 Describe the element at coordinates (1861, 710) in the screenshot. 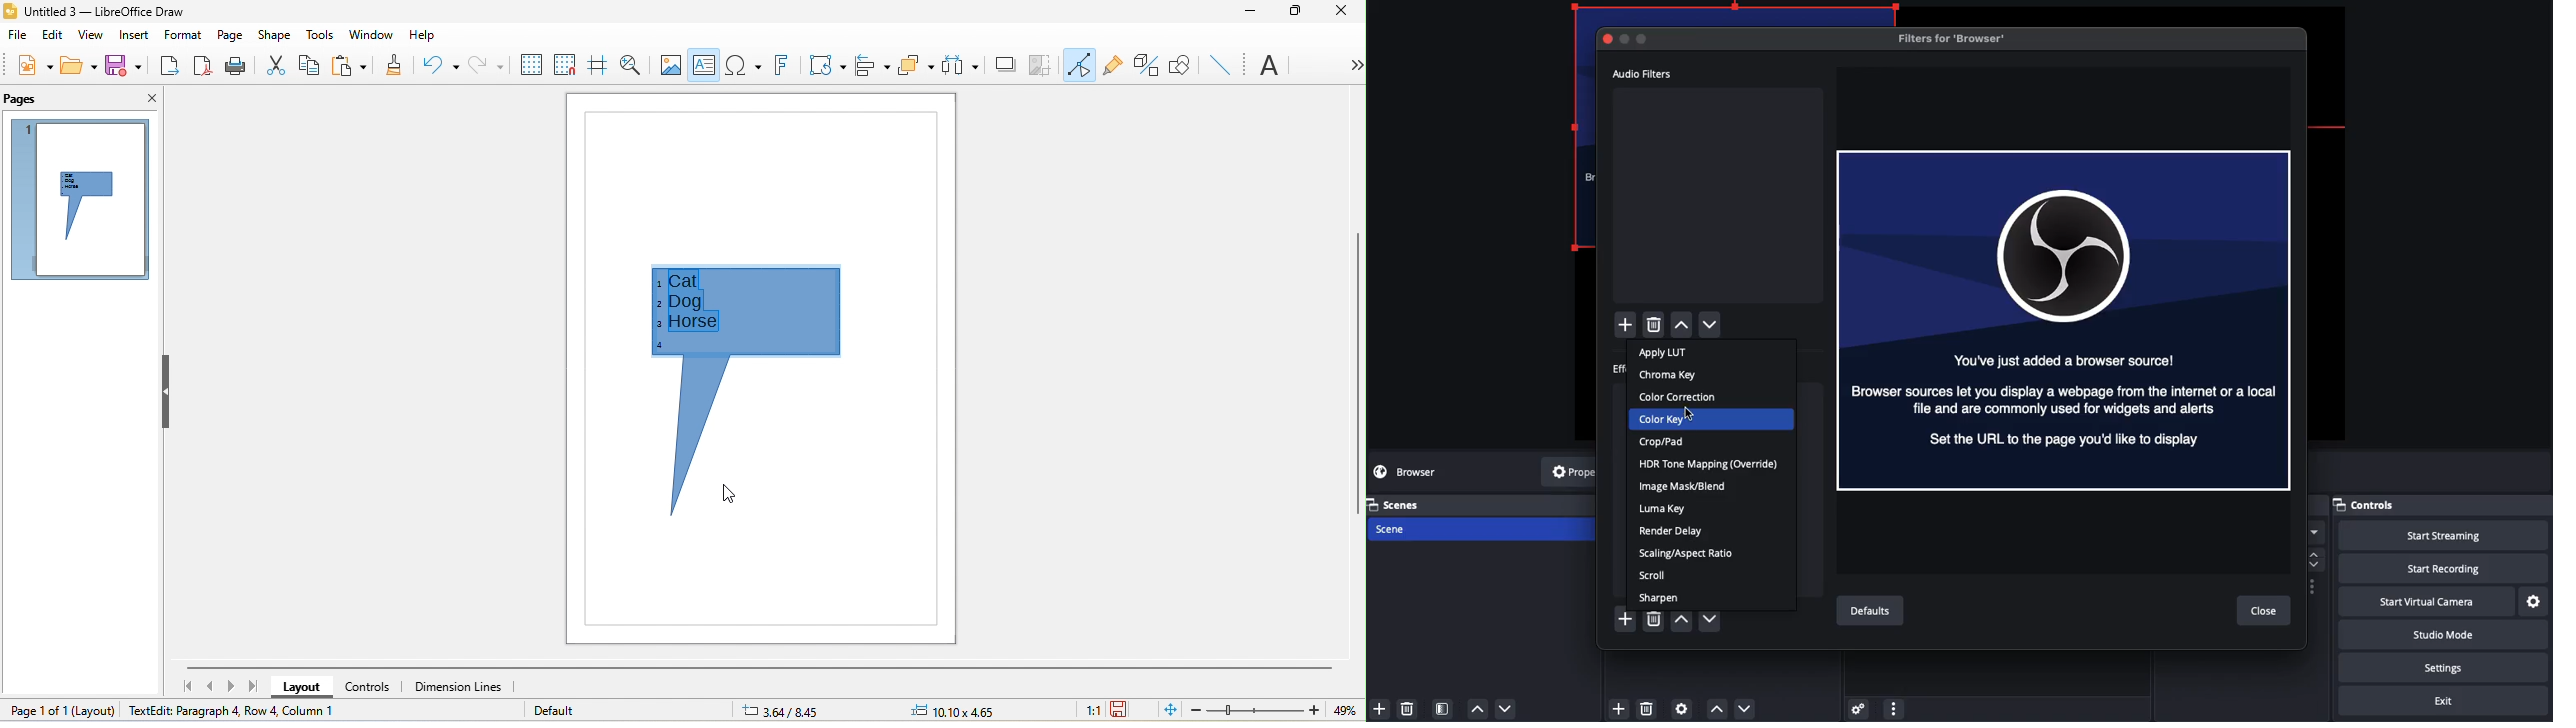

I see `Advanced audio properties` at that location.